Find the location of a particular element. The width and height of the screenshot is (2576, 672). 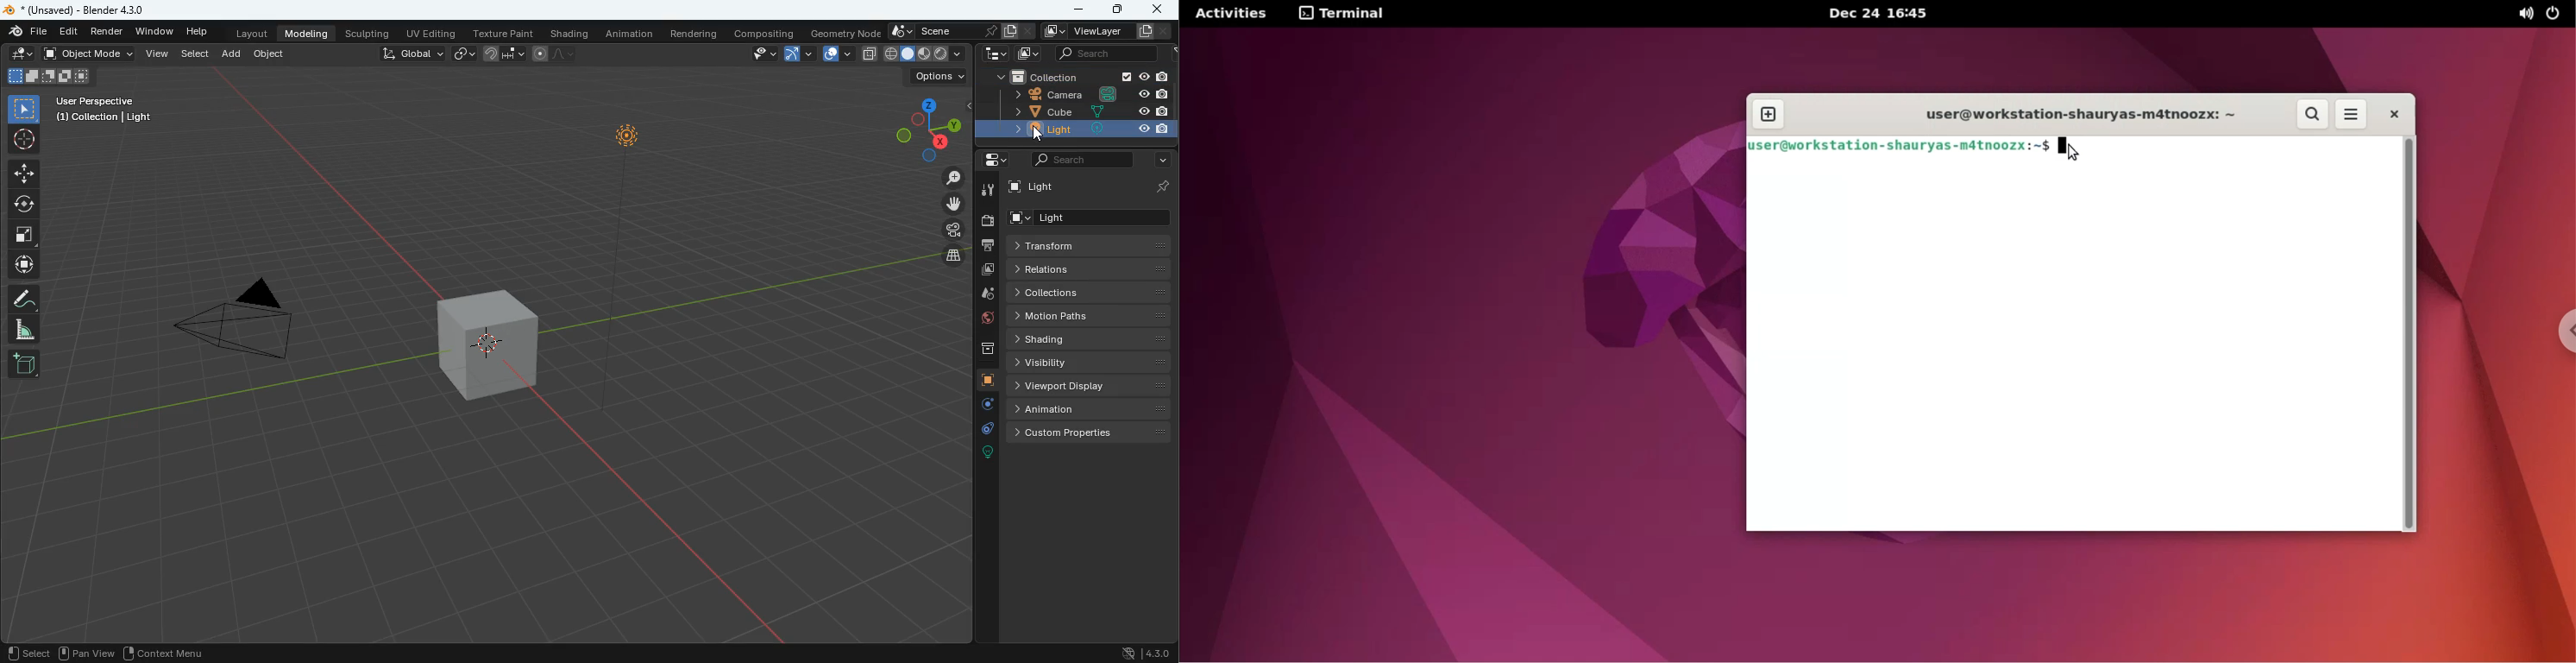

geometry node is located at coordinates (846, 33).